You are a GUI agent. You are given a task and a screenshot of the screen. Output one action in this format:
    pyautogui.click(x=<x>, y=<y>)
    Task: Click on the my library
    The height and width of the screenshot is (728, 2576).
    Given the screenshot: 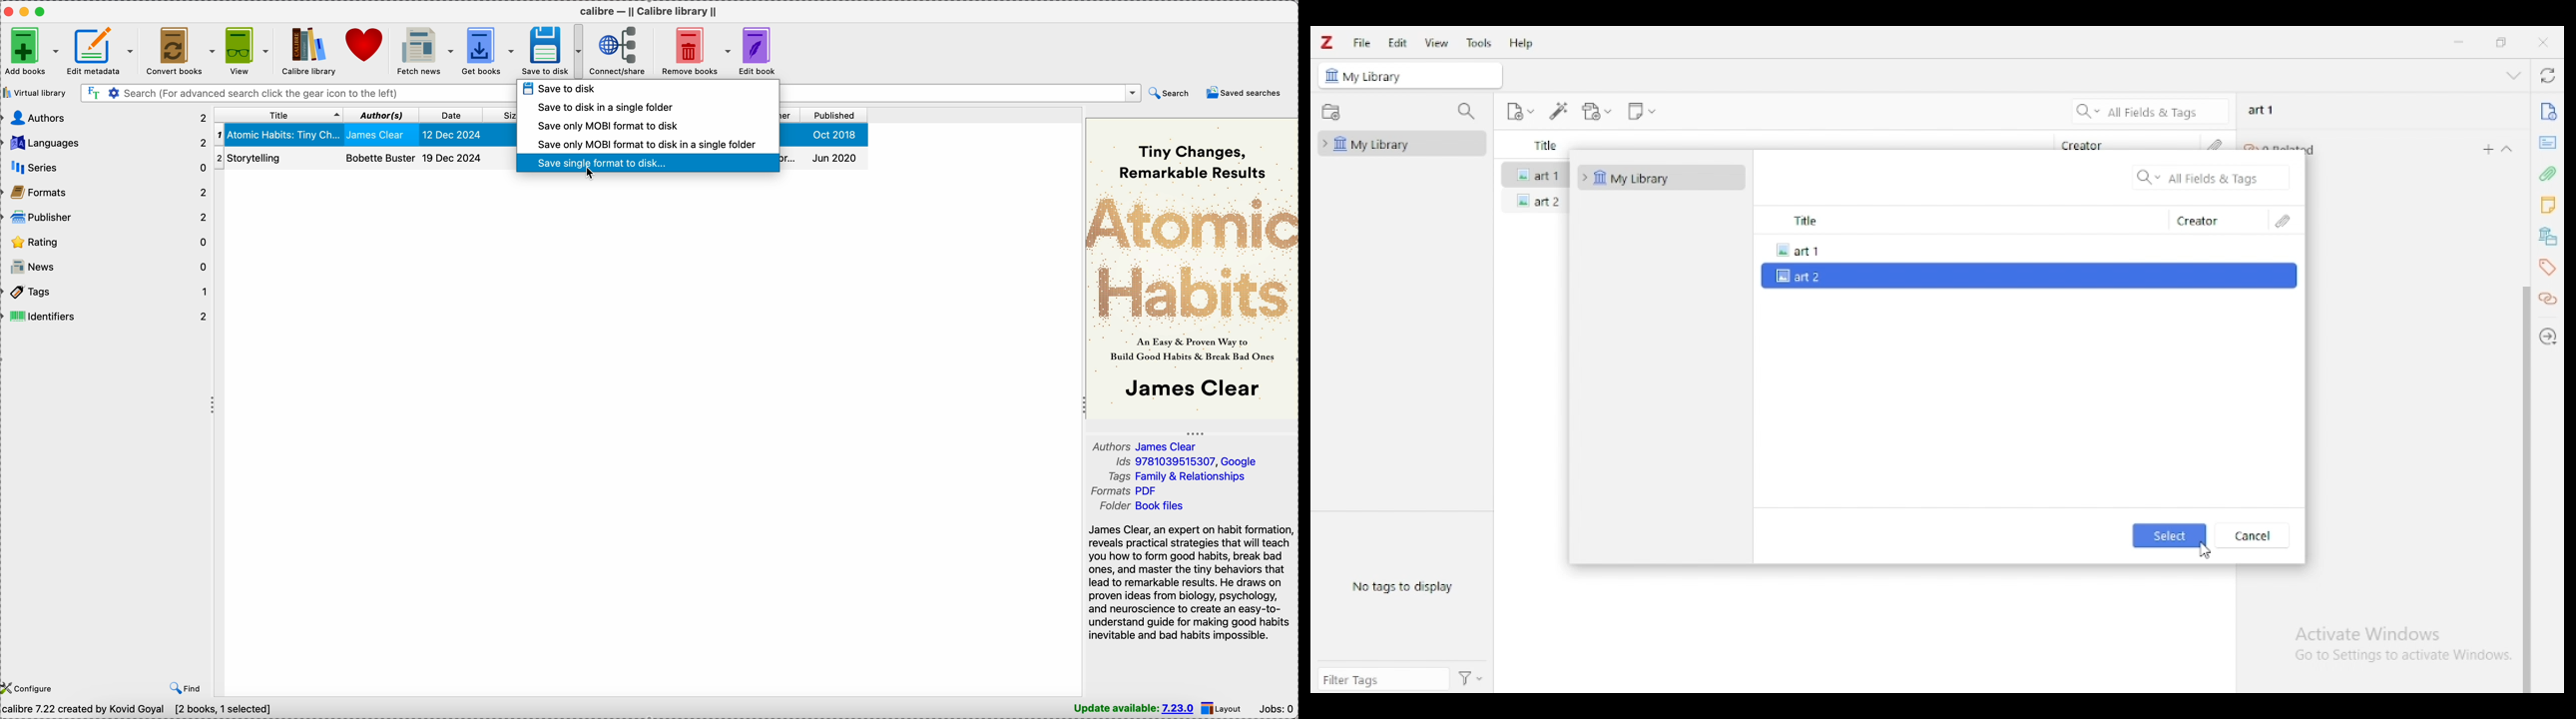 What is the action you would take?
    pyautogui.click(x=1402, y=143)
    